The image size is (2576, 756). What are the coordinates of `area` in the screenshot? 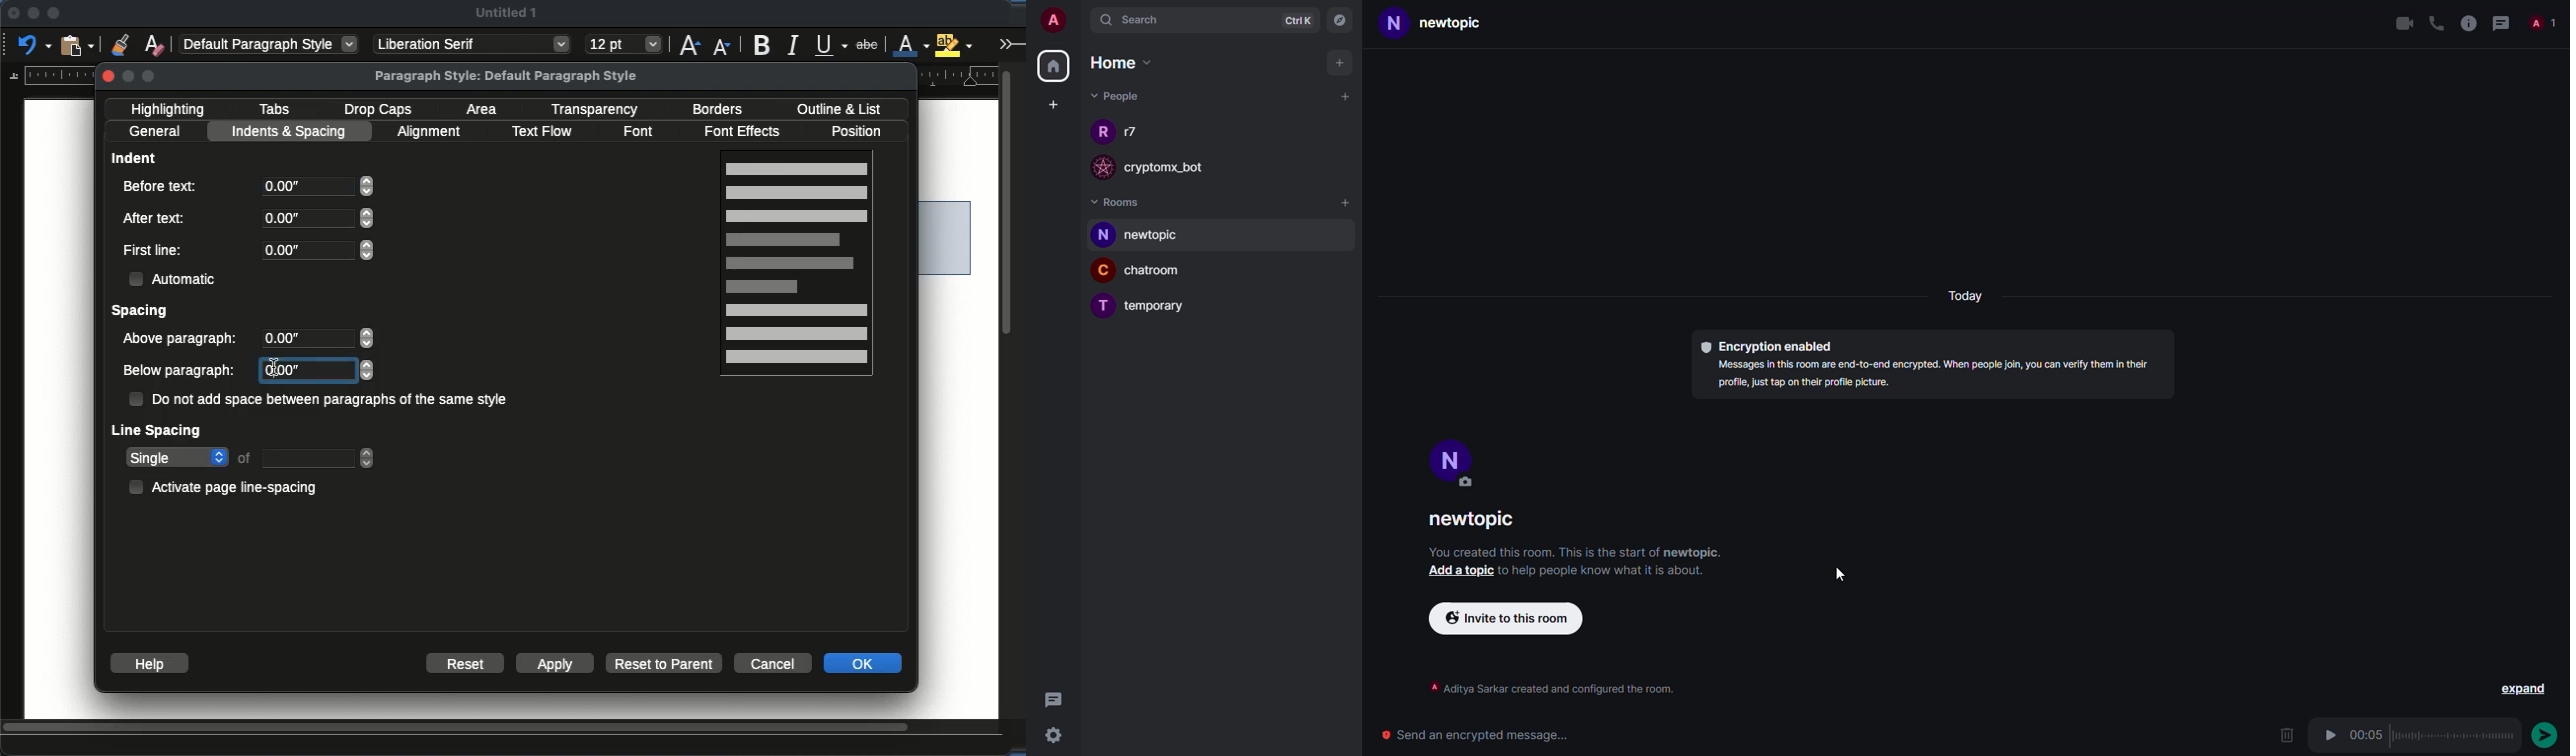 It's located at (485, 109).